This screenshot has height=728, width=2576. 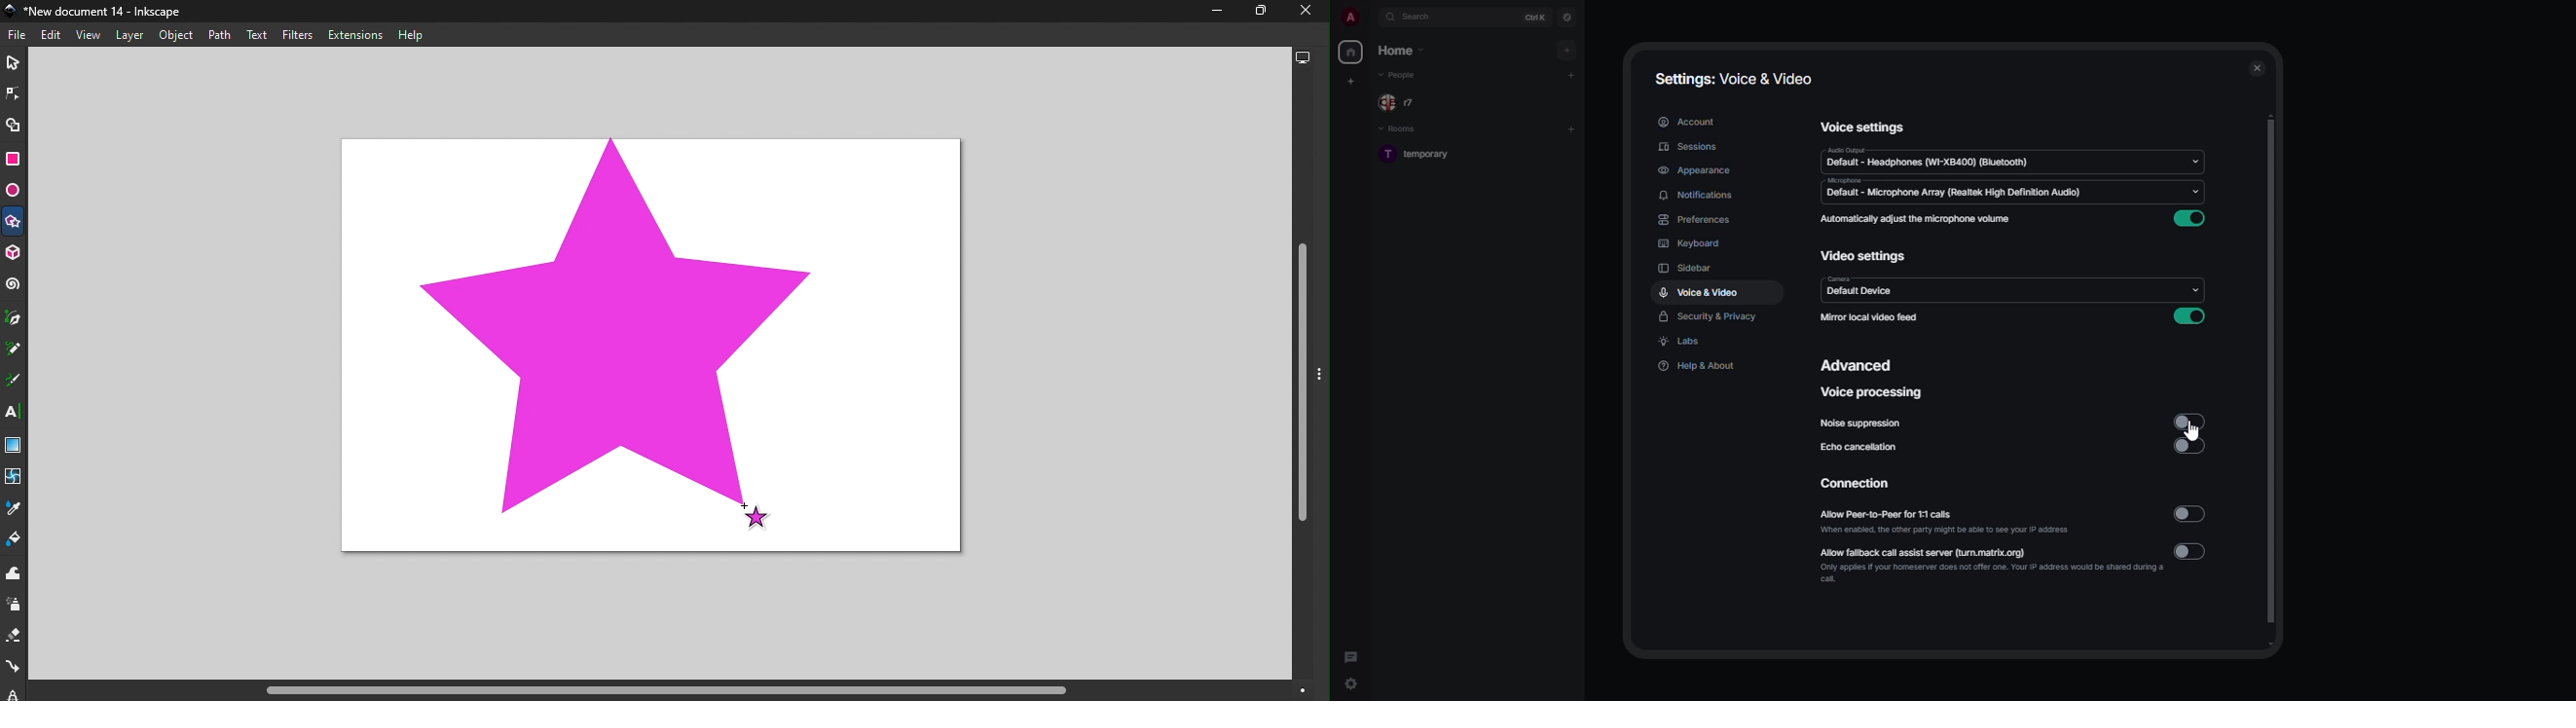 I want to click on labs, so click(x=1686, y=343).